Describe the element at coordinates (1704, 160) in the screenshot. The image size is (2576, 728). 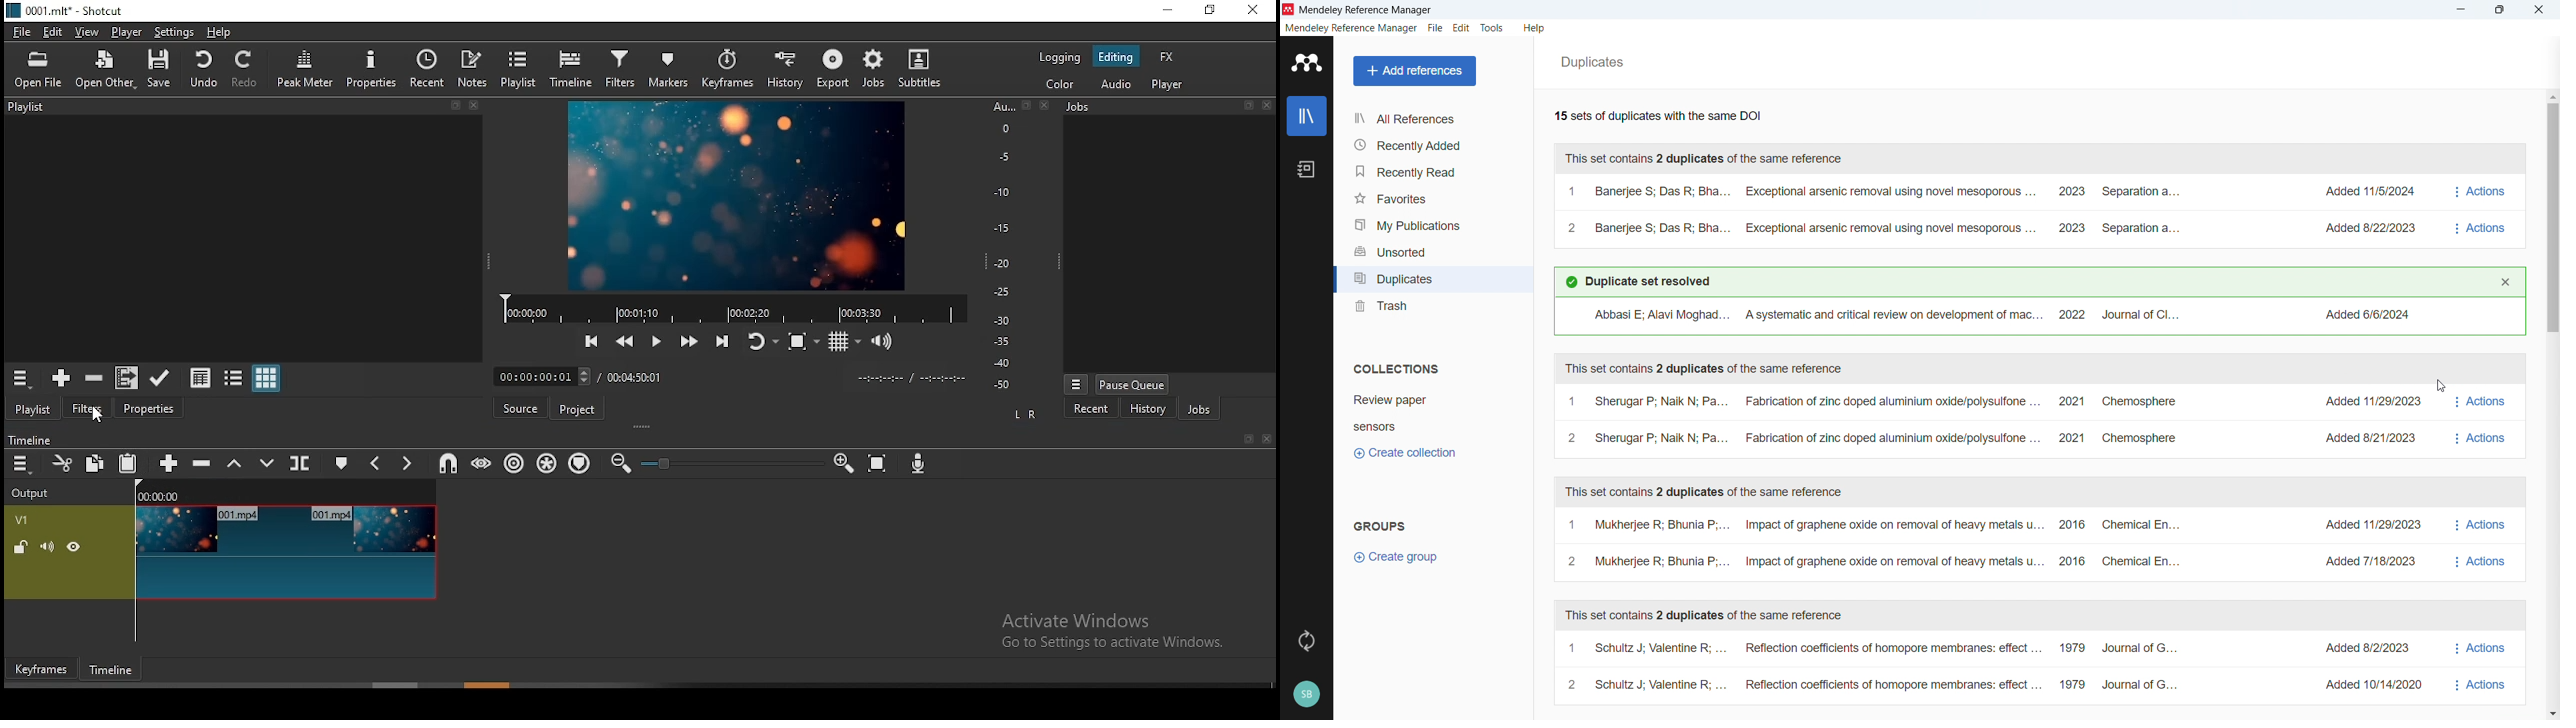
I see `This set contains 2 duplicates of the same reference` at that location.